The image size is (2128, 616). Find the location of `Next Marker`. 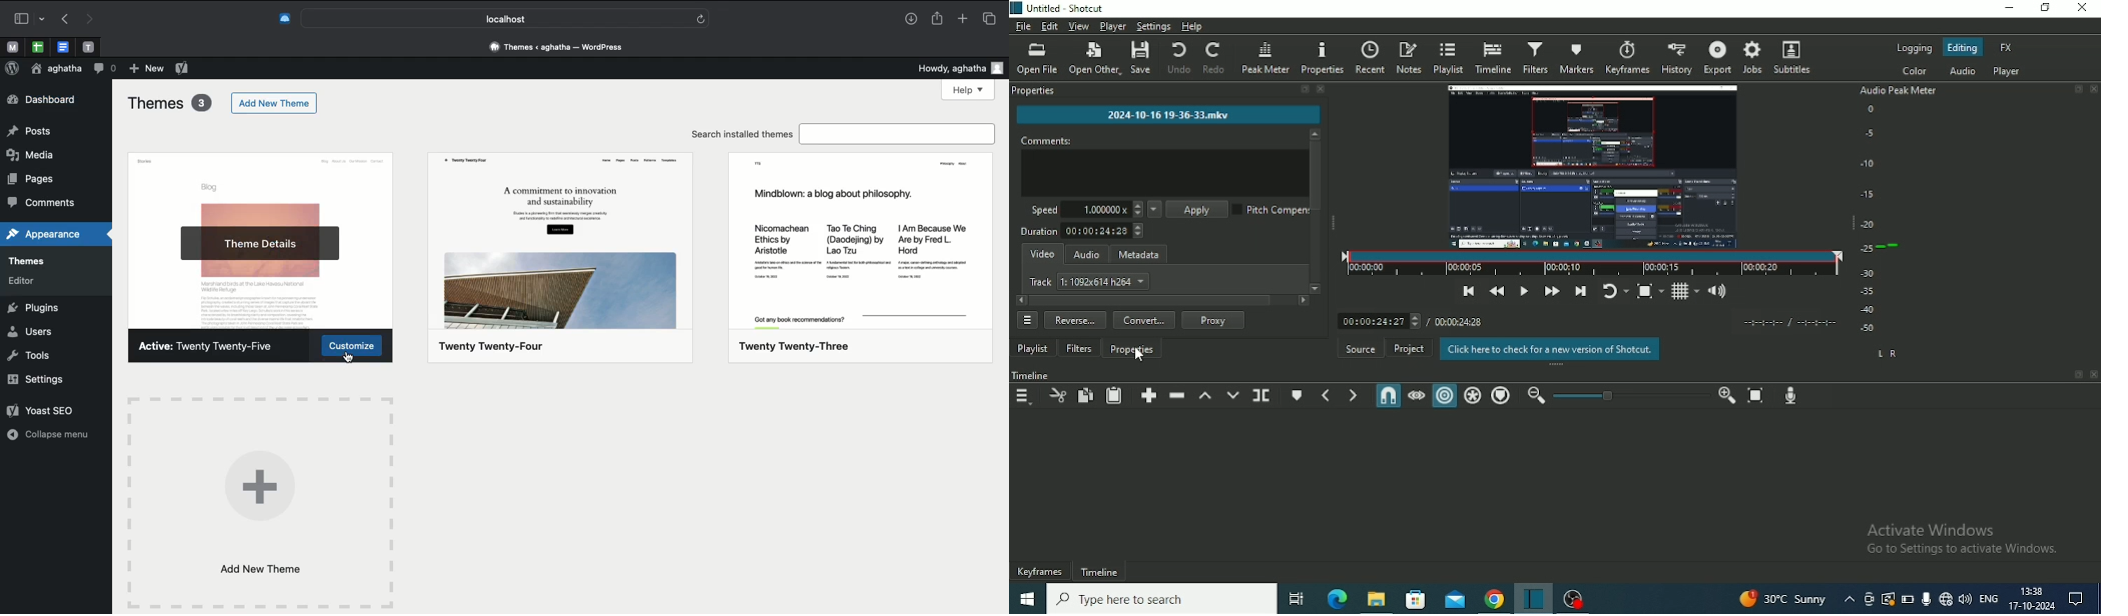

Next Marker is located at coordinates (1353, 395).